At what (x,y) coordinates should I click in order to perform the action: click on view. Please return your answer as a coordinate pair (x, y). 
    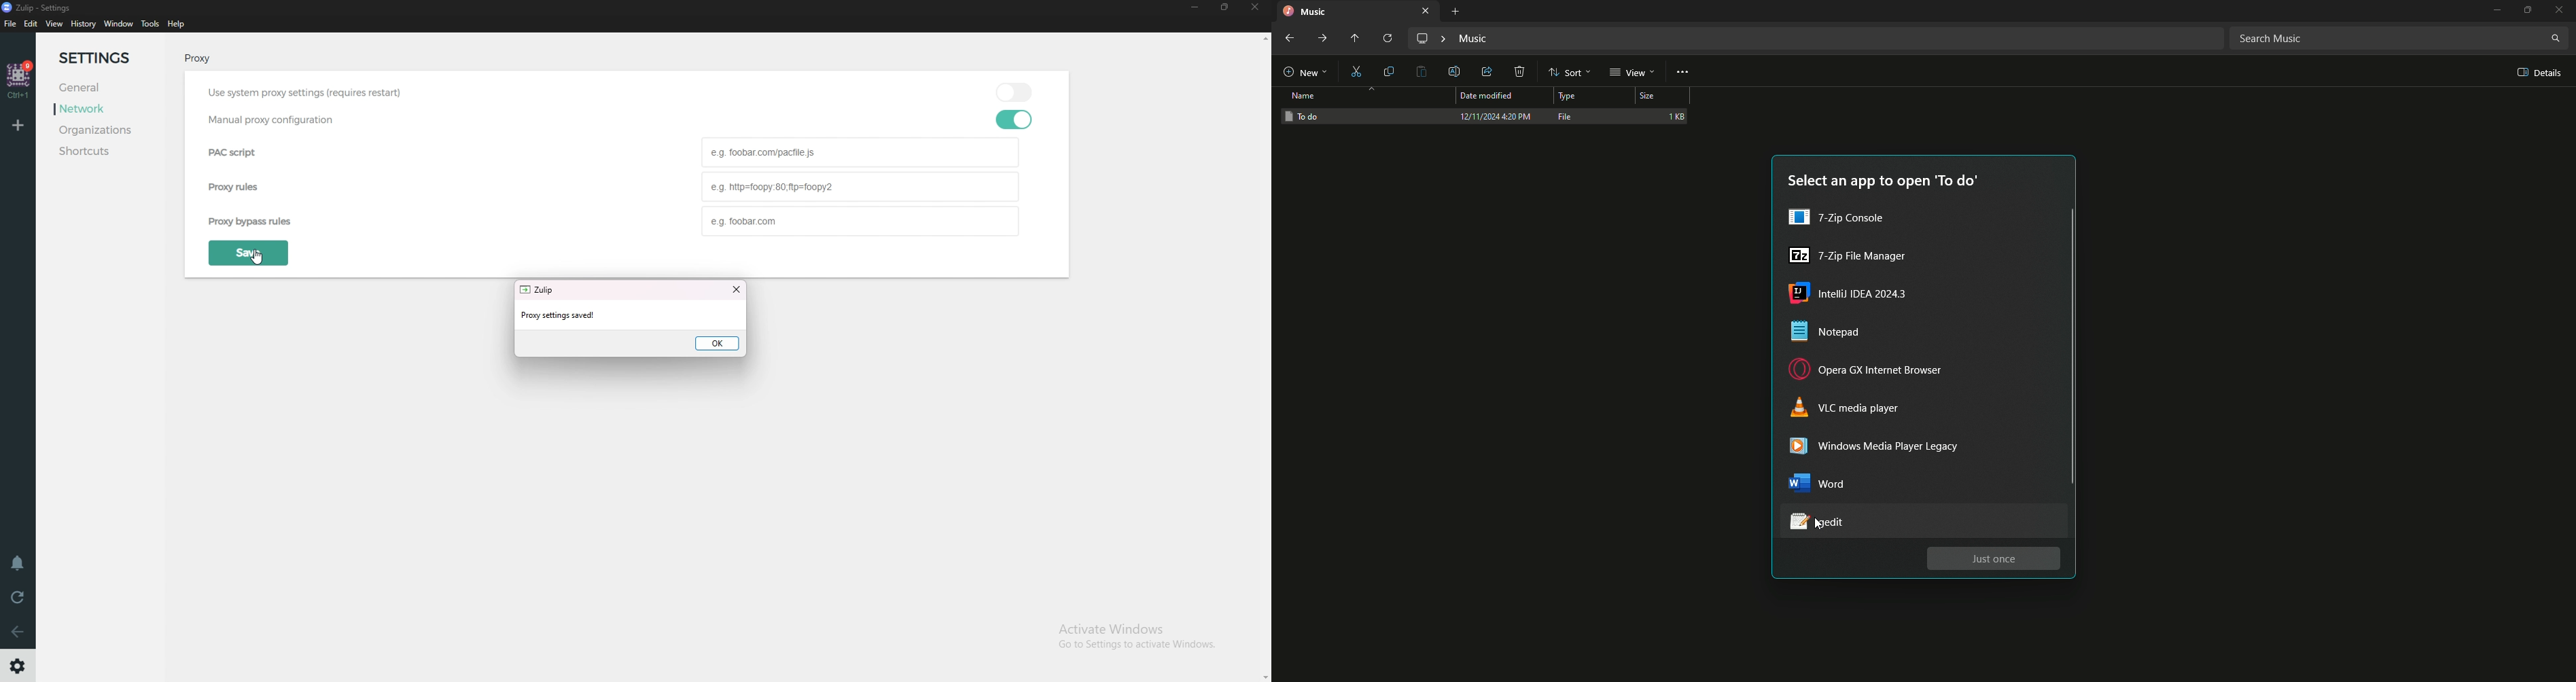
    Looking at the image, I should click on (56, 24).